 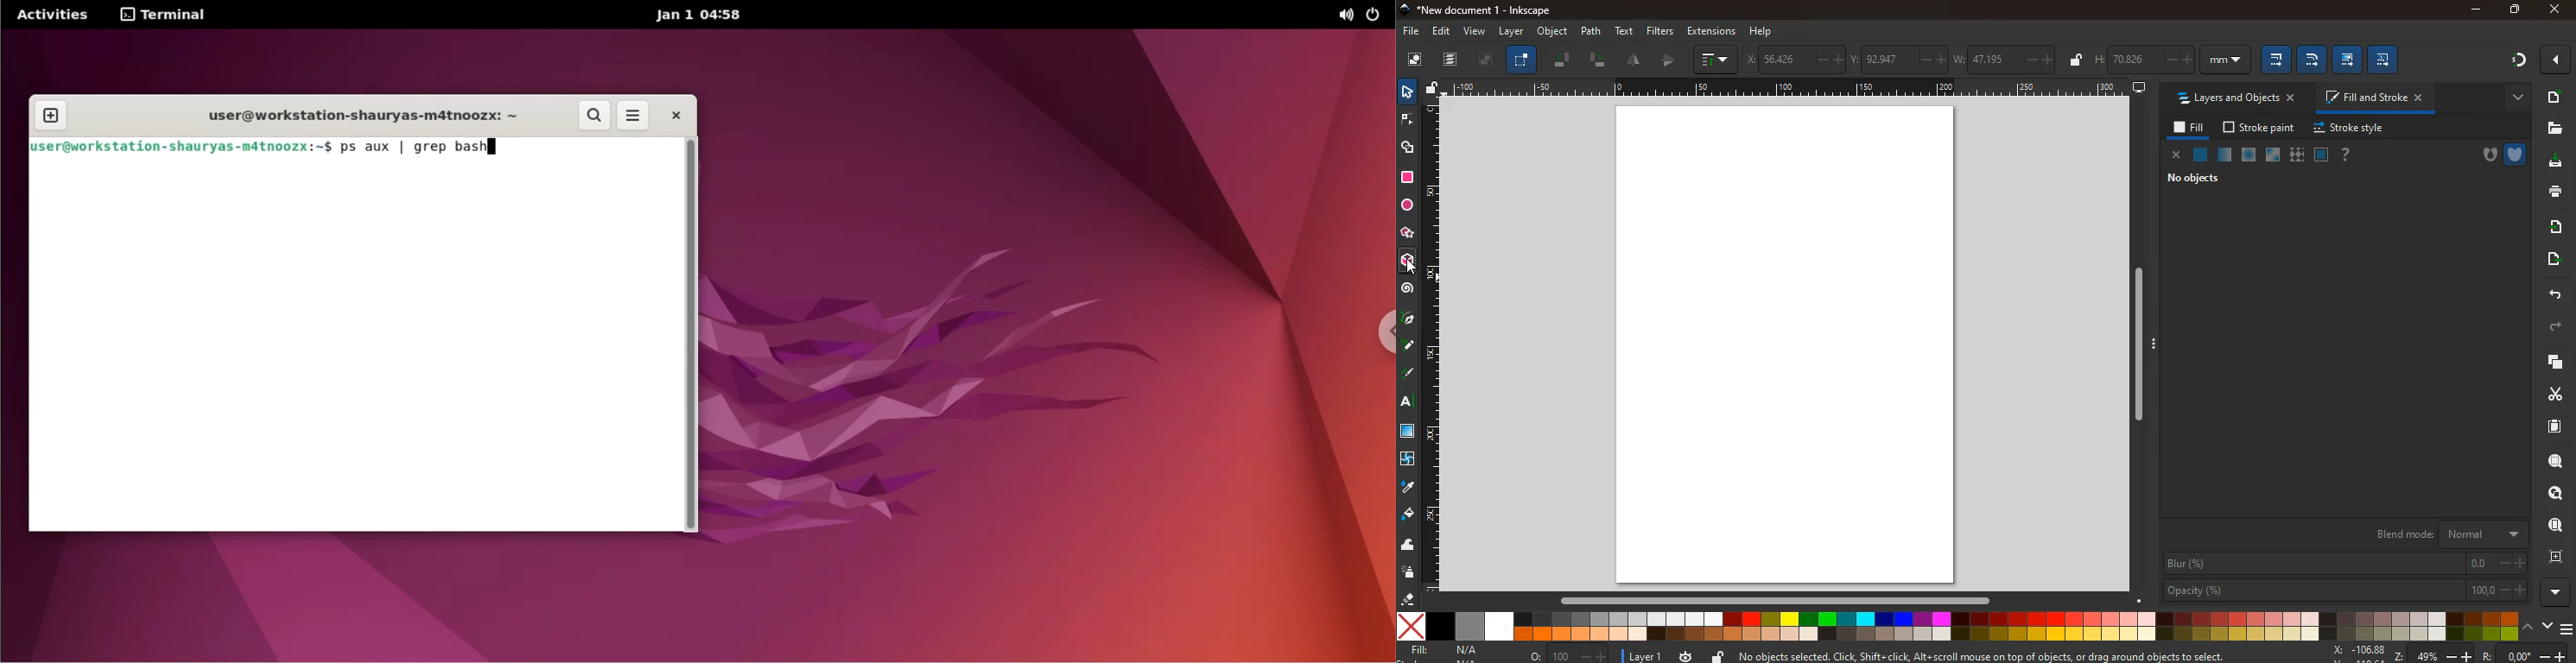 I want to click on texture, so click(x=2297, y=155).